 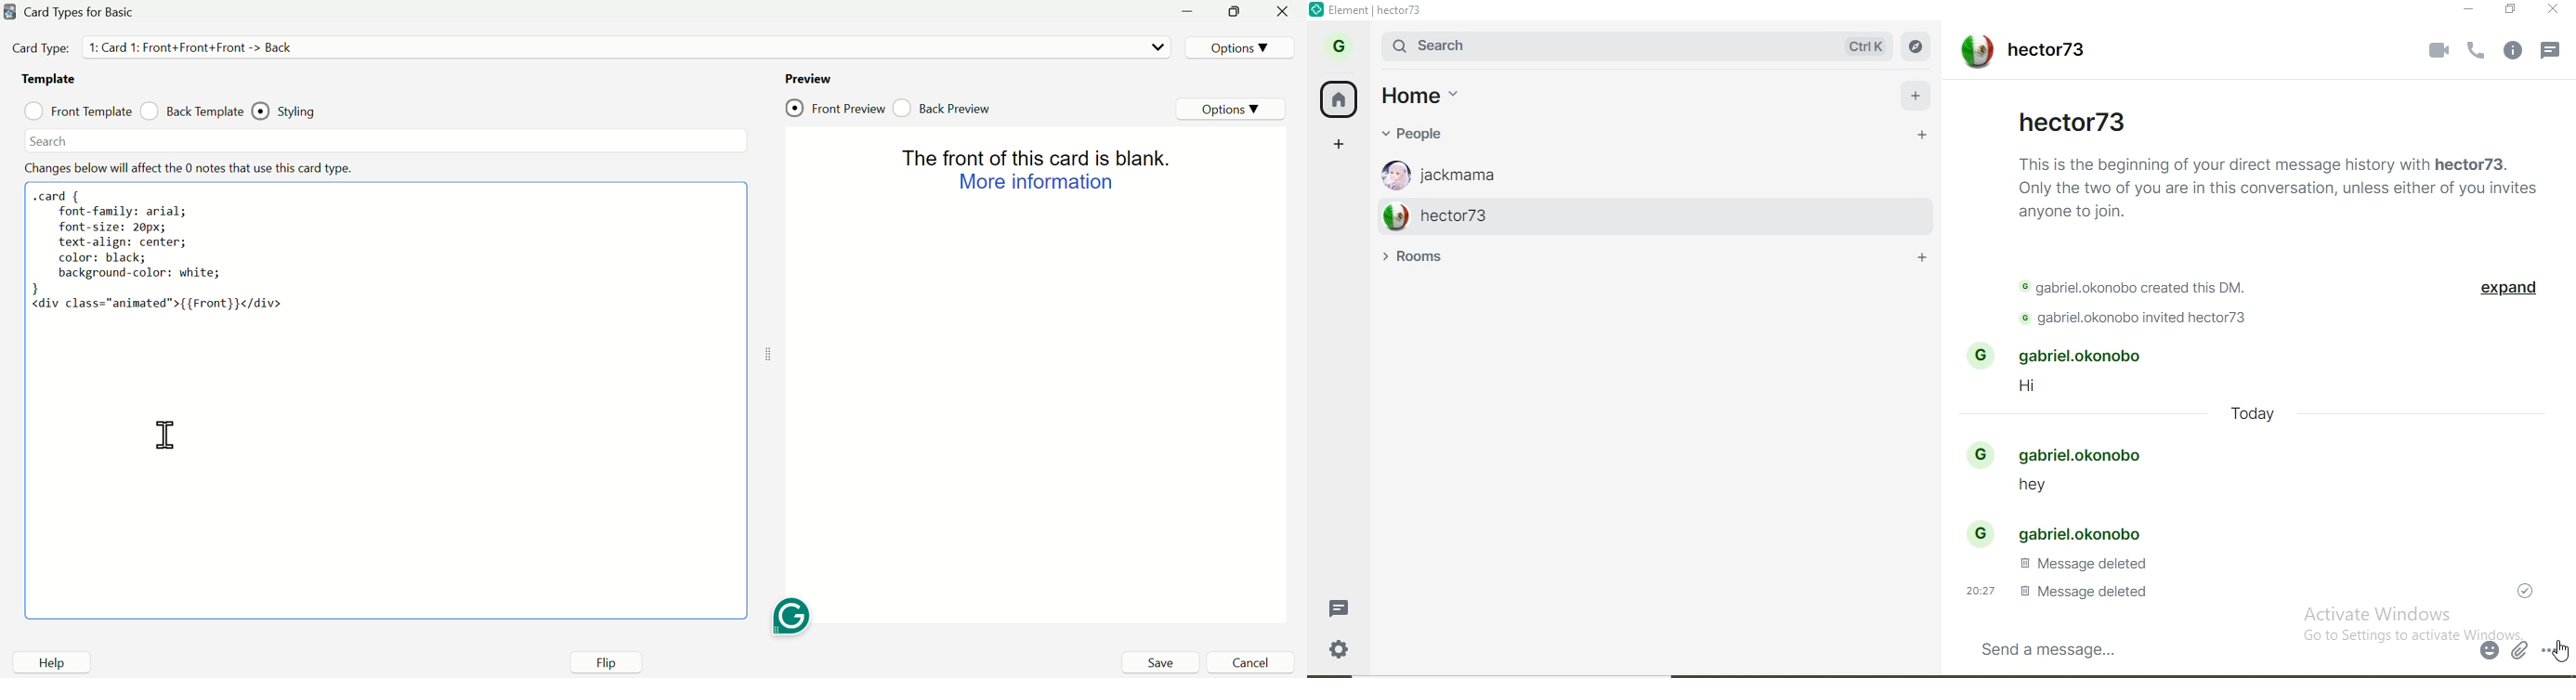 I want to click on hector73, so click(x=2020, y=53).